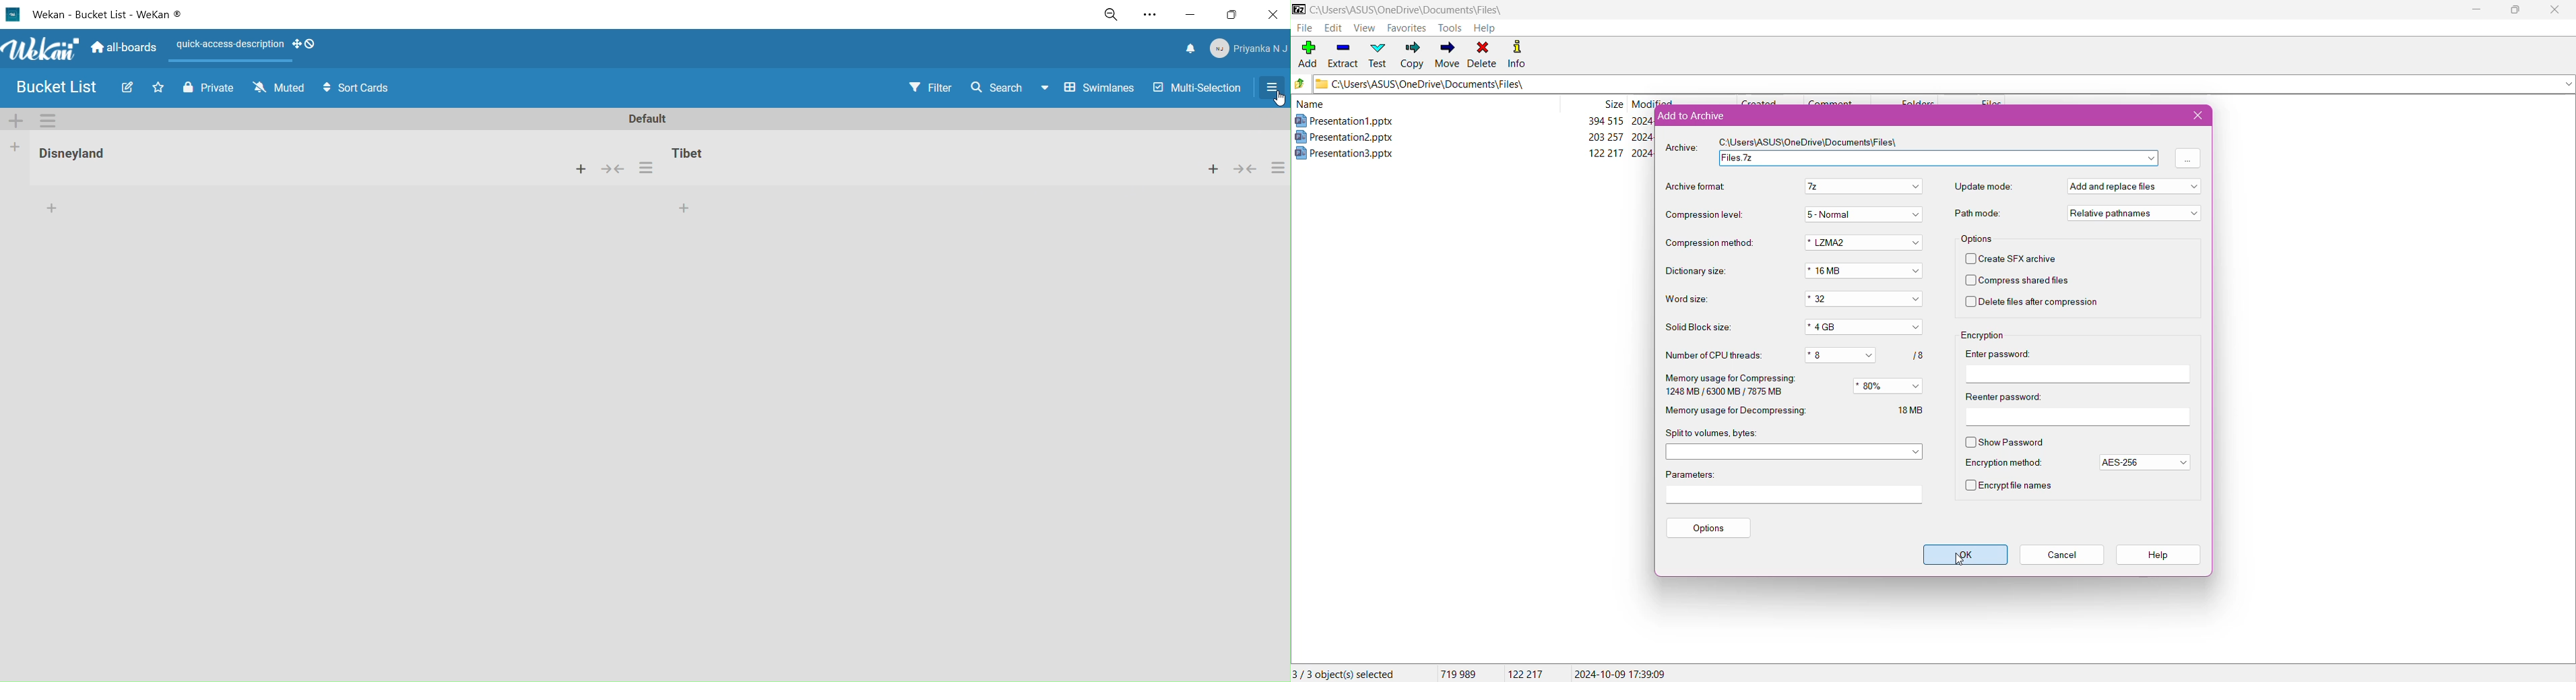 This screenshot has width=2576, height=700. Describe the element at coordinates (1299, 9) in the screenshot. I see `Application Logo` at that location.